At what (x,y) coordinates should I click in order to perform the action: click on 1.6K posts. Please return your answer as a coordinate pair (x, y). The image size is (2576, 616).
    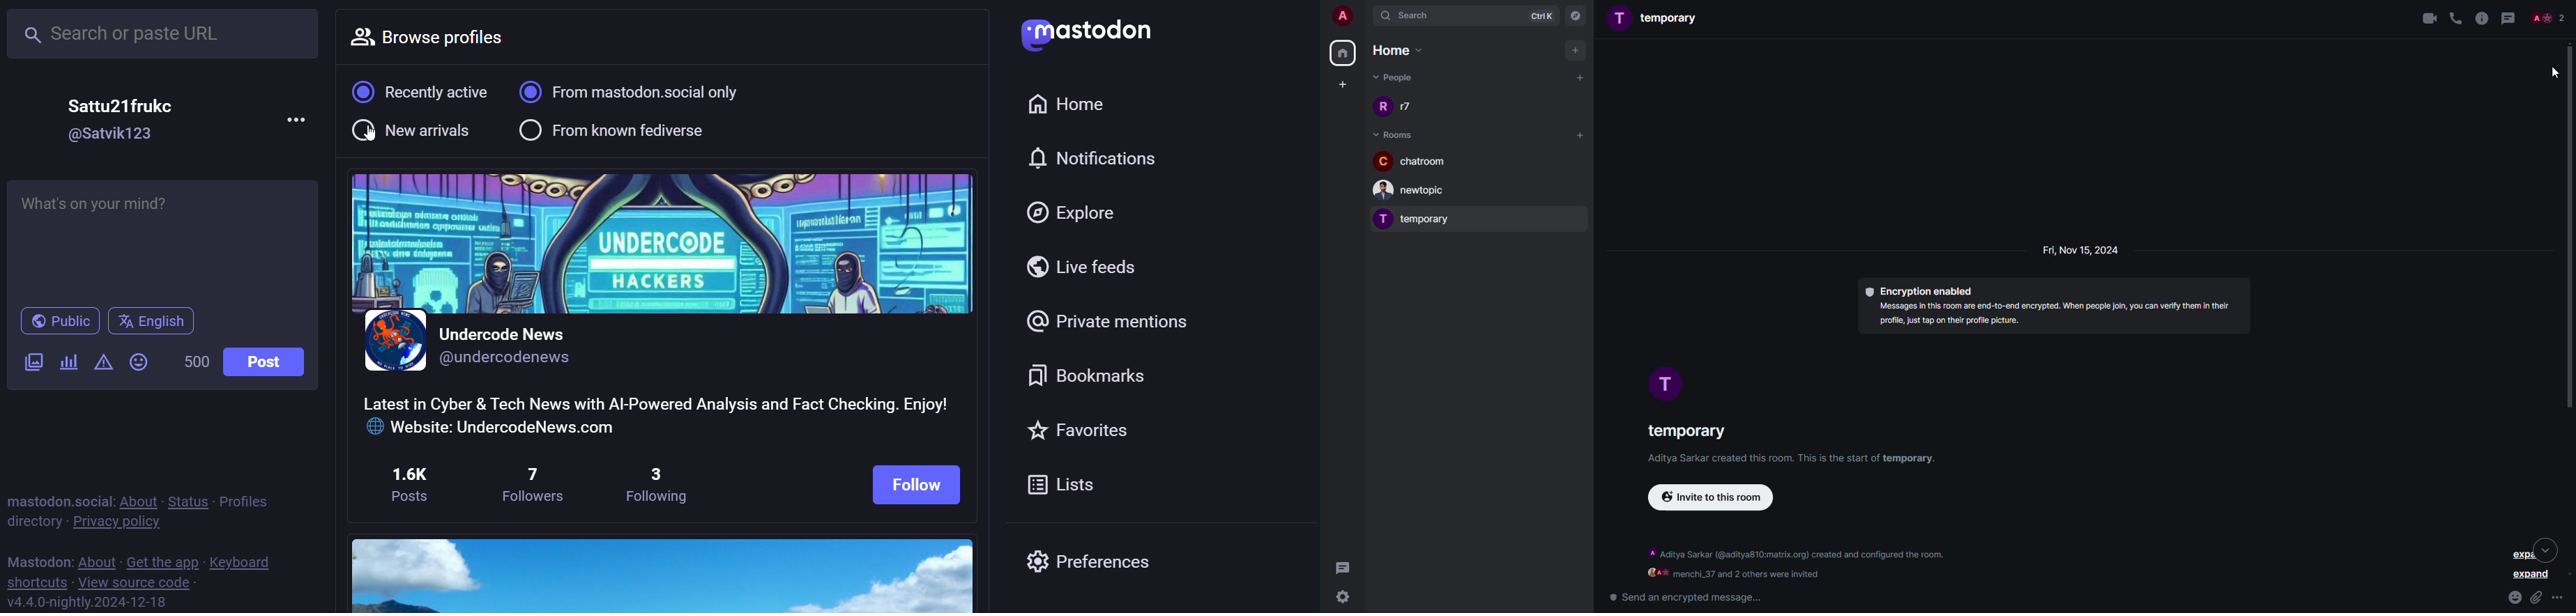
    Looking at the image, I should click on (409, 483).